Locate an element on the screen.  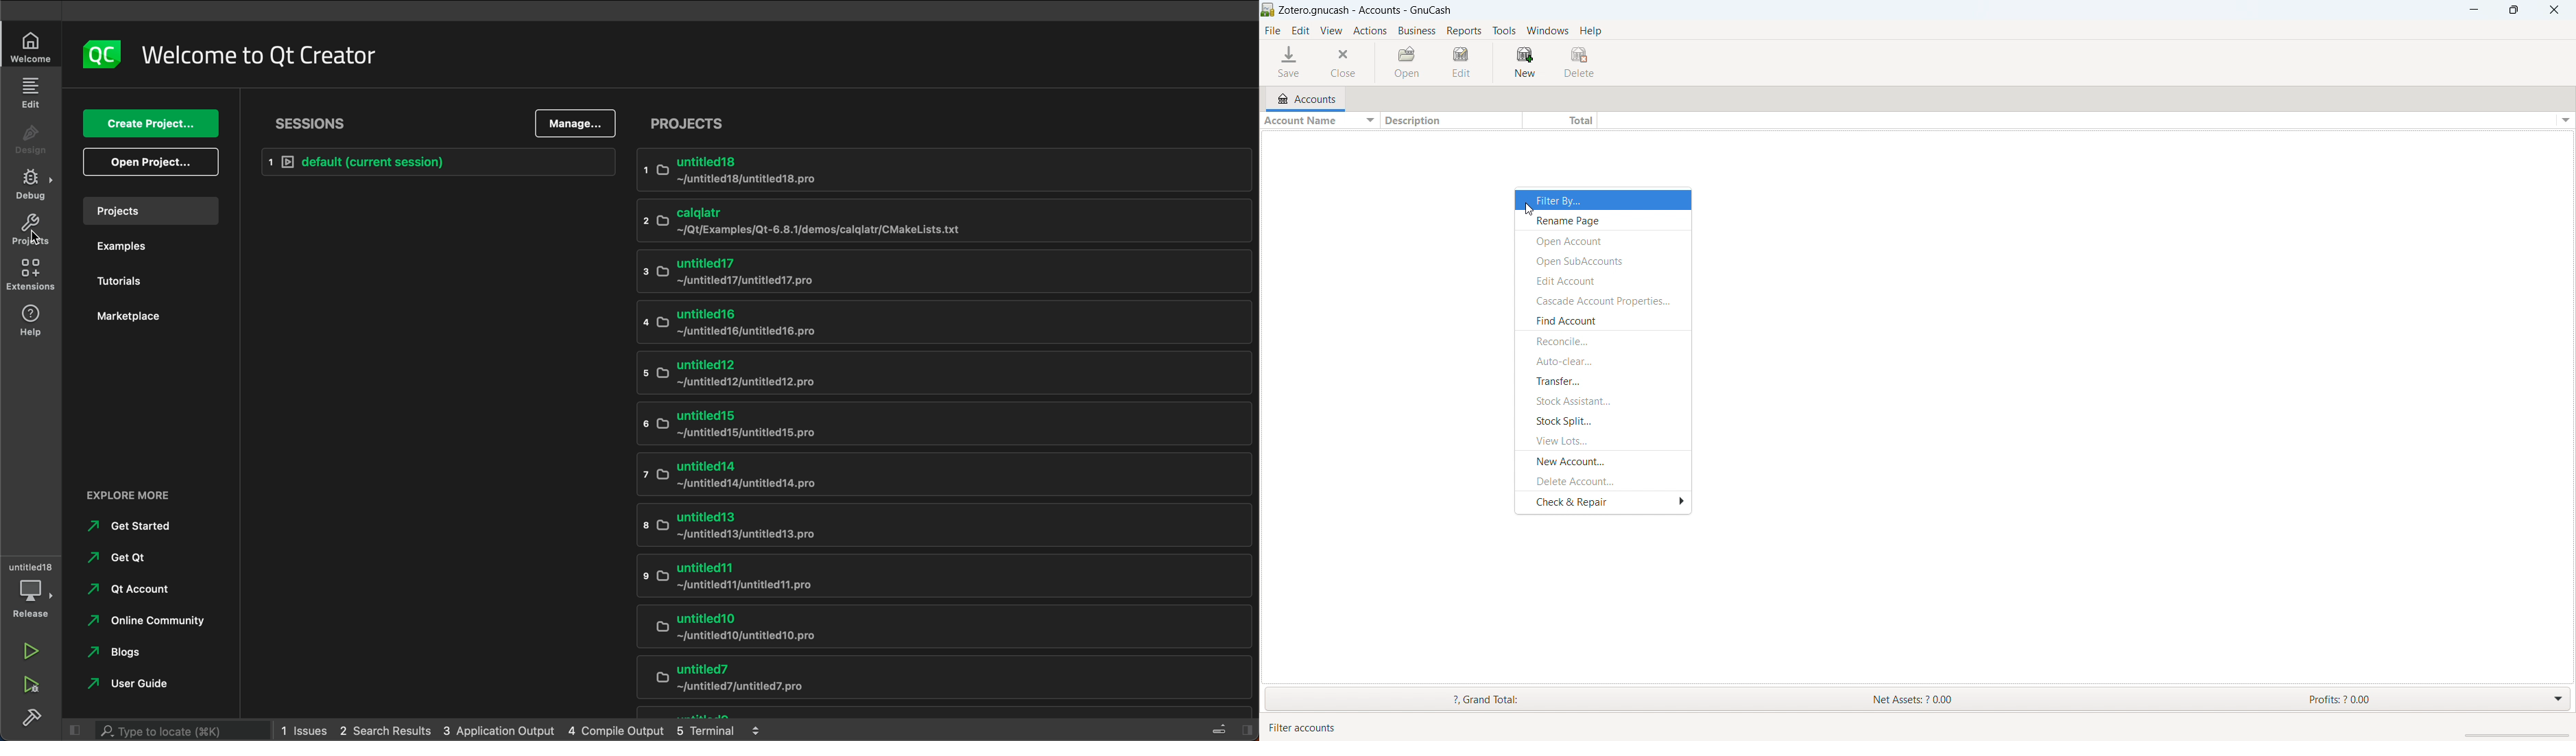
edit is located at coordinates (33, 94).